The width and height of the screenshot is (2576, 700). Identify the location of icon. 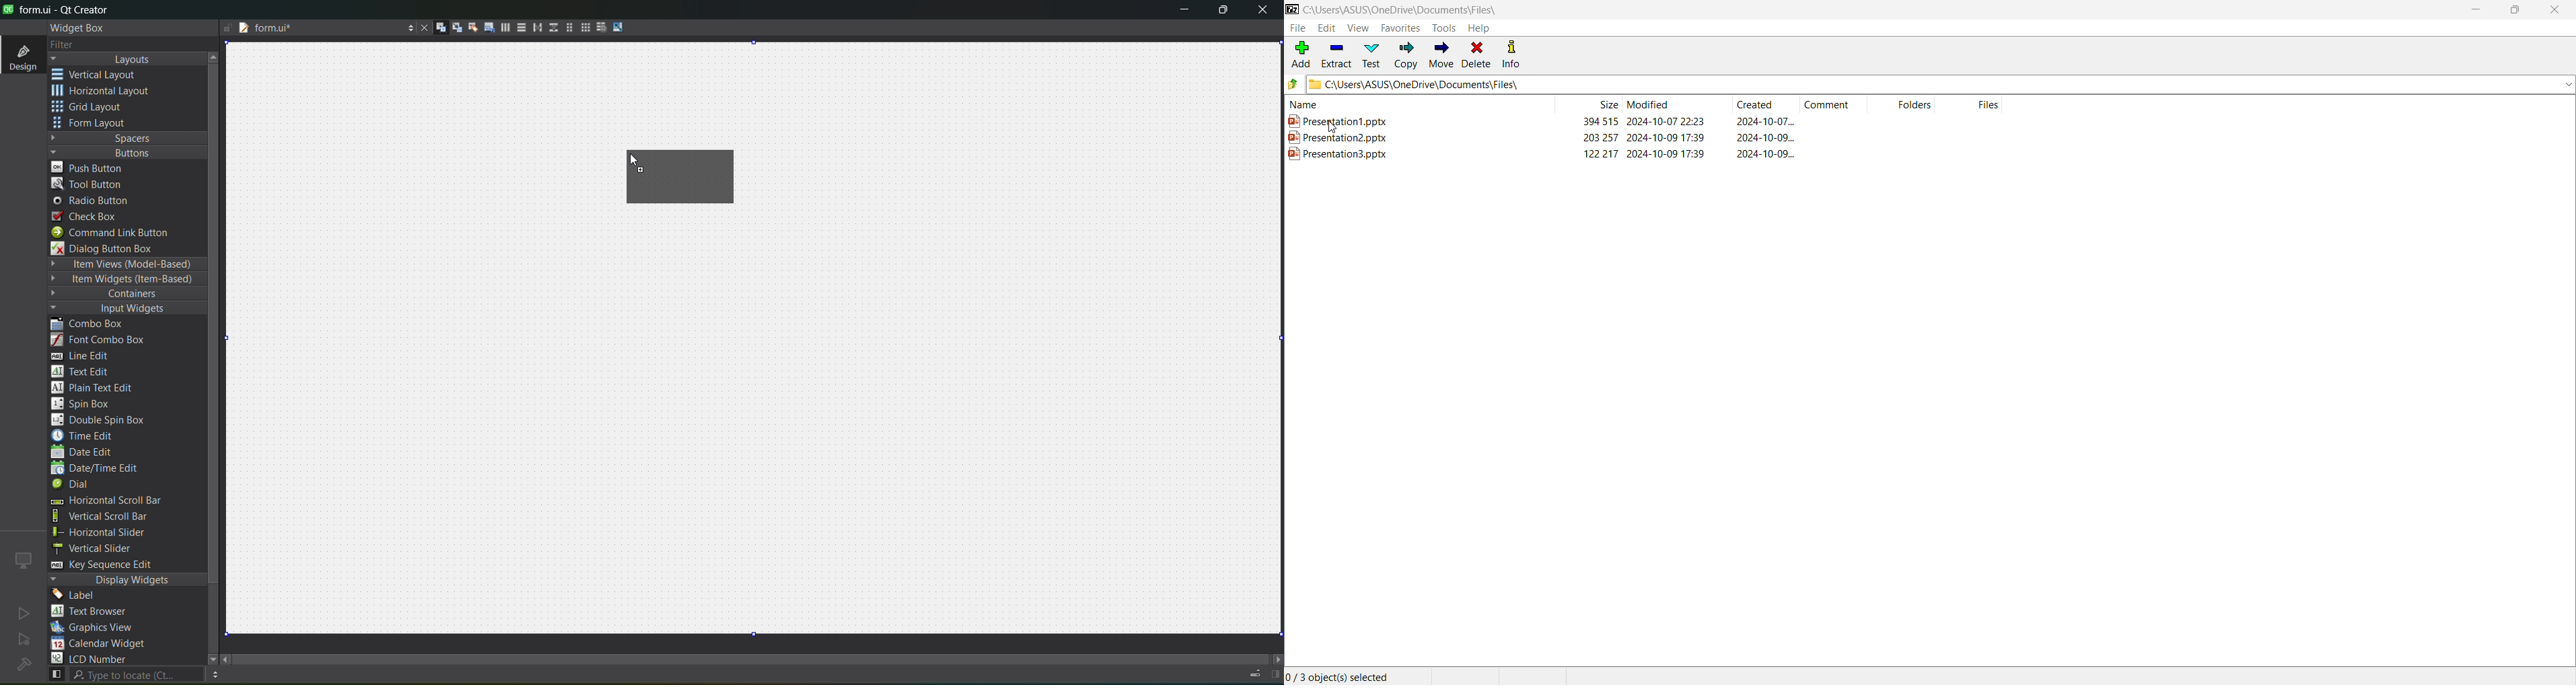
(24, 560).